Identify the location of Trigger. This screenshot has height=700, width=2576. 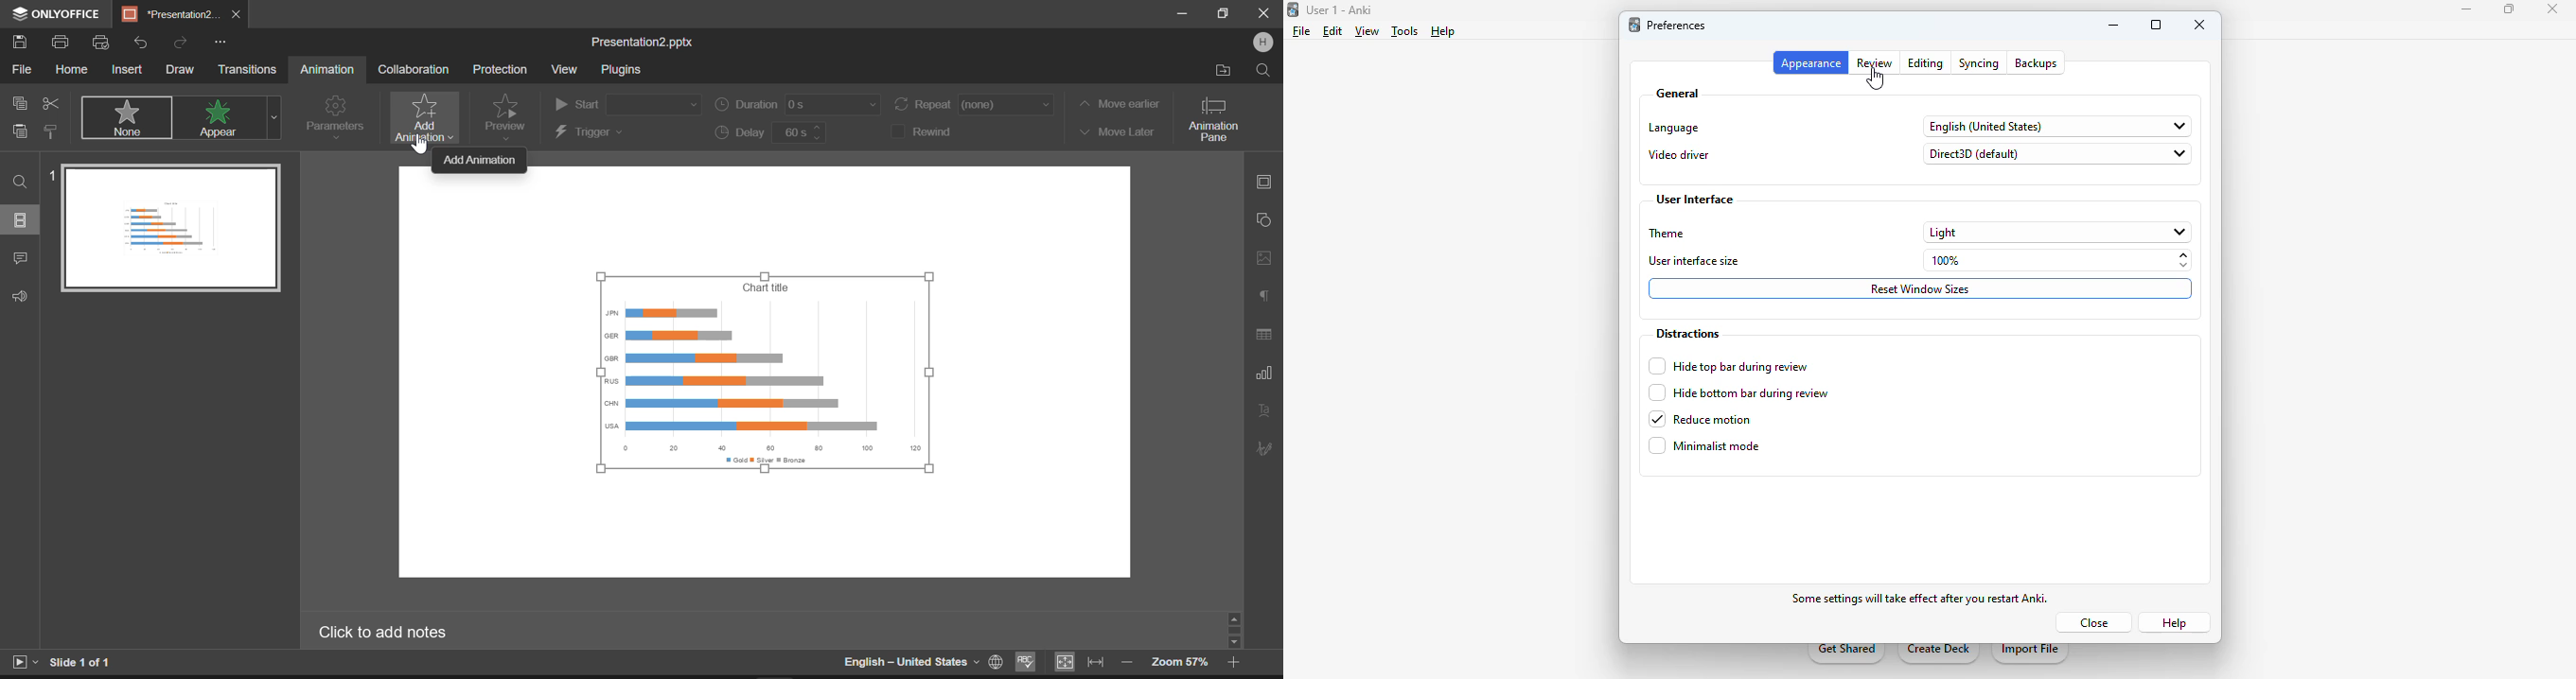
(626, 133).